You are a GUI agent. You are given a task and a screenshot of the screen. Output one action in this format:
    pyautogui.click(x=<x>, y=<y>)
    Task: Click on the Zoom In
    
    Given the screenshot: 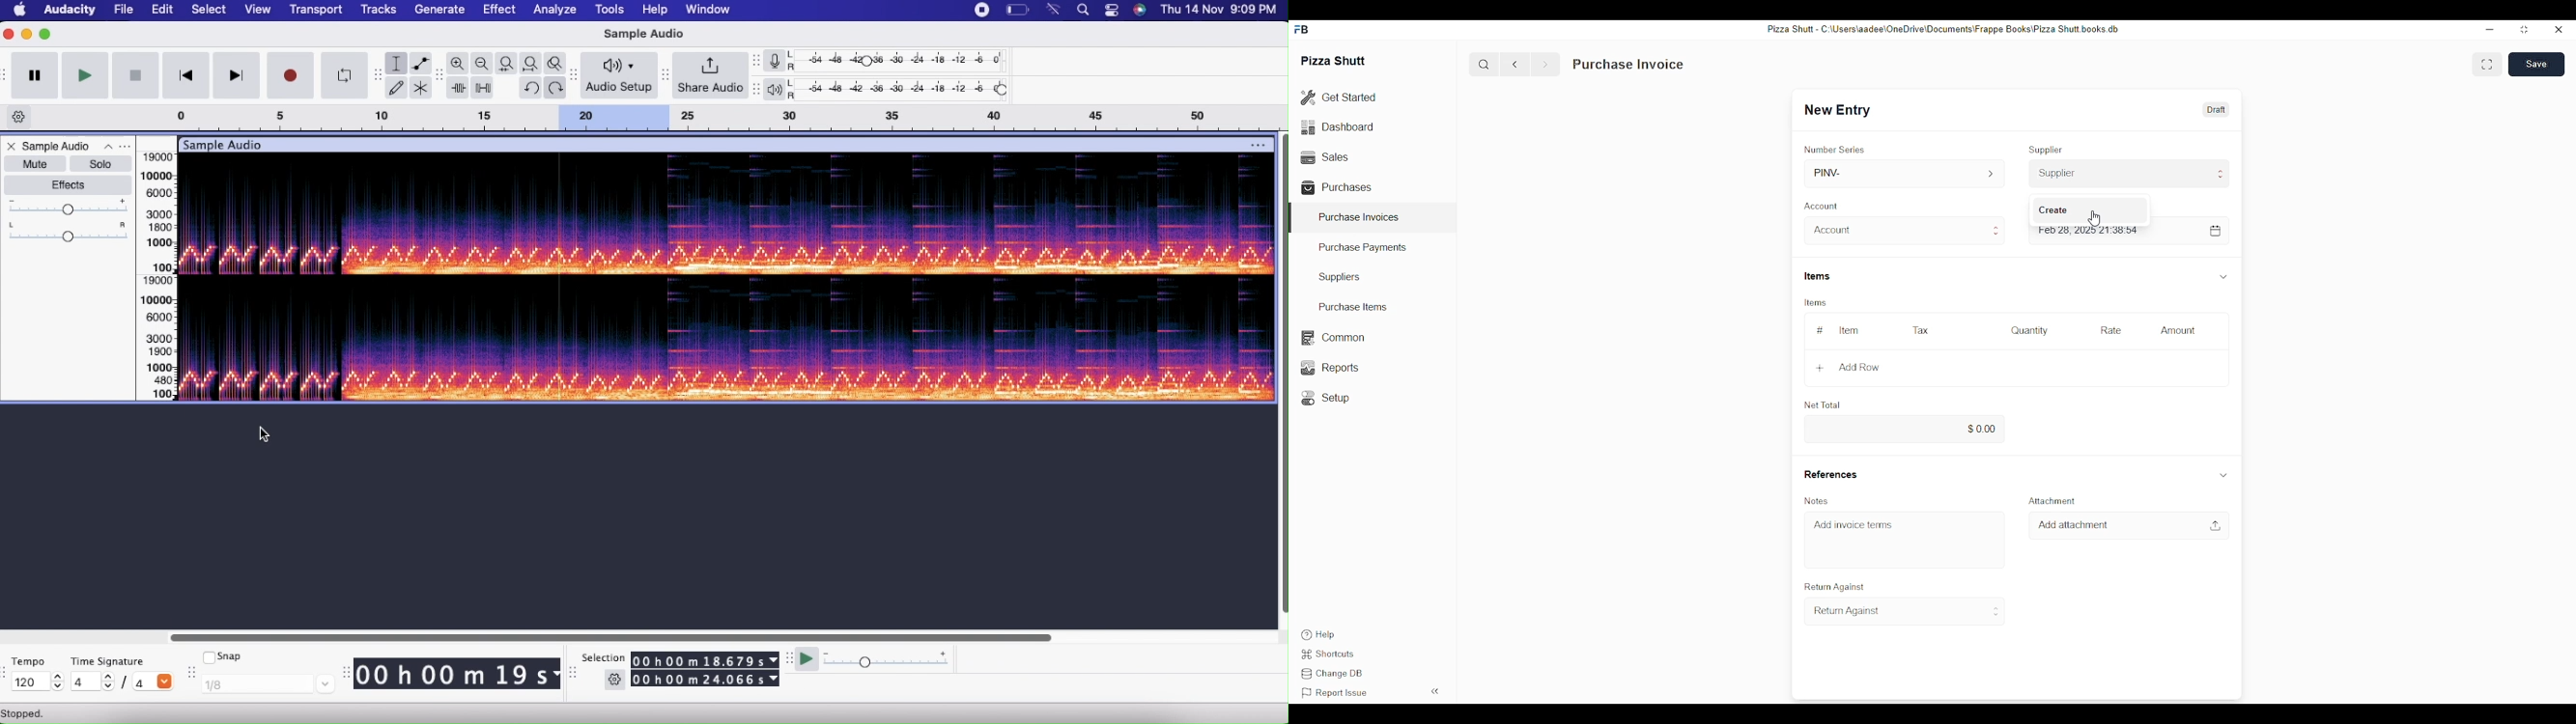 What is the action you would take?
    pyautogui.click(x=457, y=62)
    